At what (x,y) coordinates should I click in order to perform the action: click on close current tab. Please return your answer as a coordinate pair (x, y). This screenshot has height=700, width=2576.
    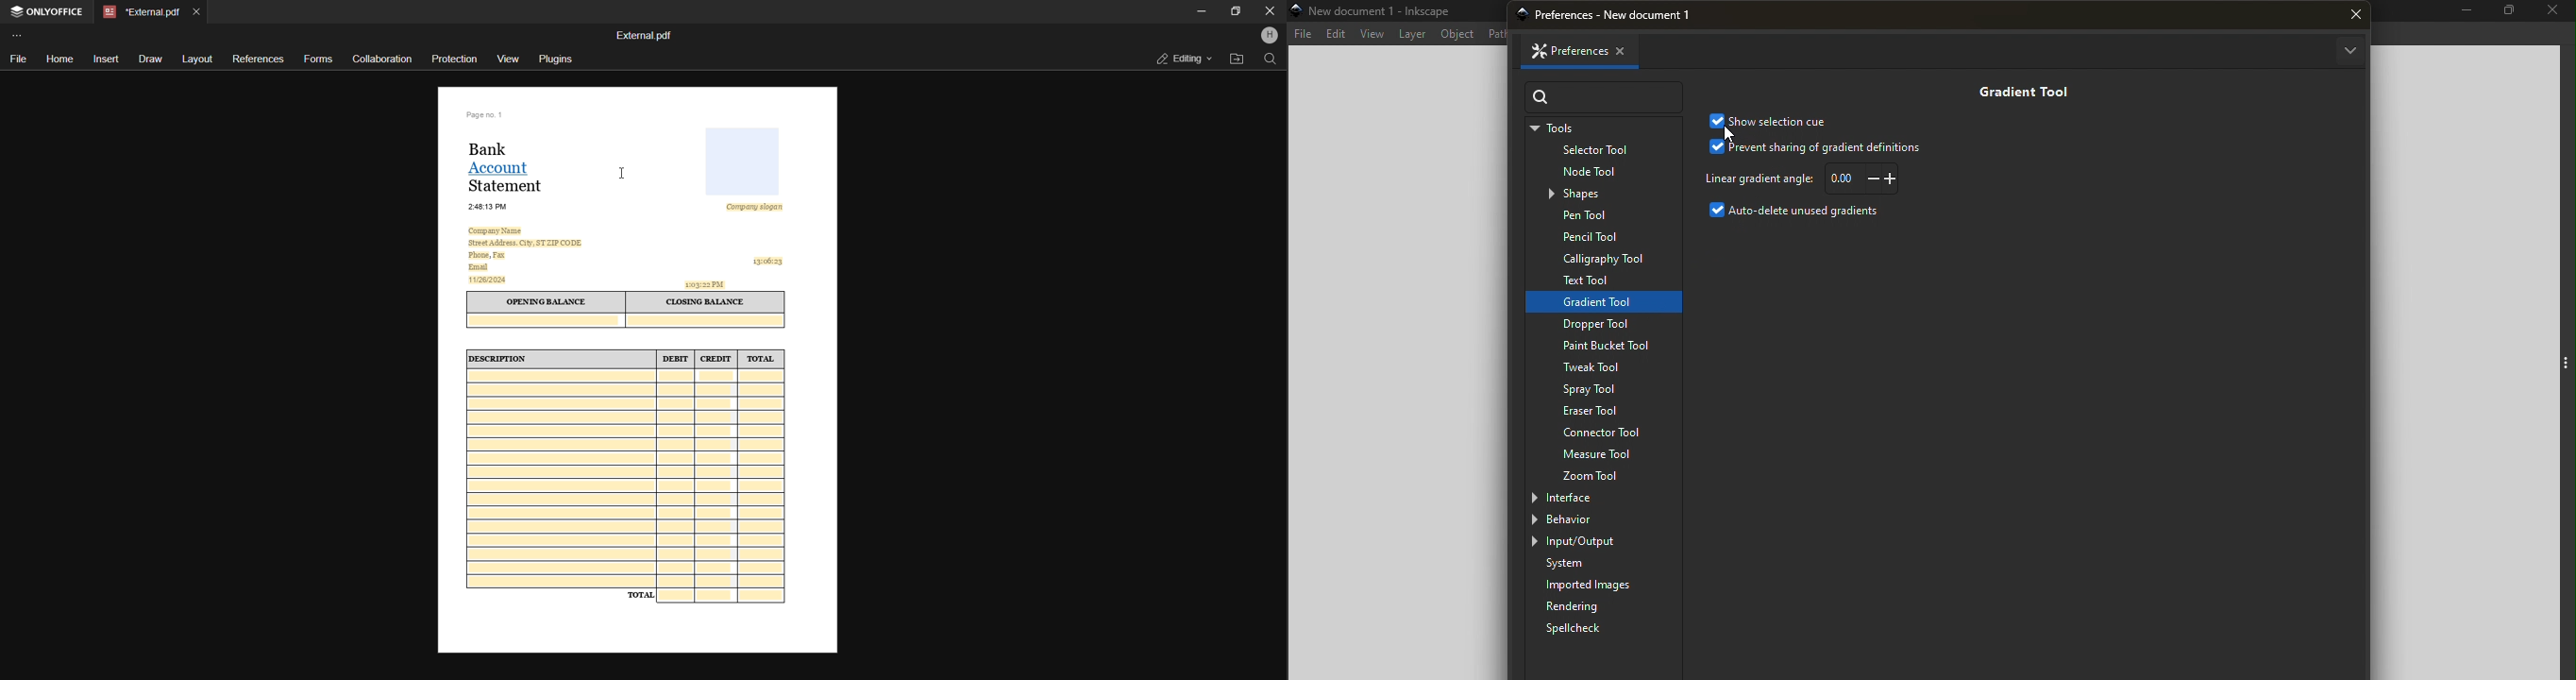
    Looking at the image, I should click on (196, 11).